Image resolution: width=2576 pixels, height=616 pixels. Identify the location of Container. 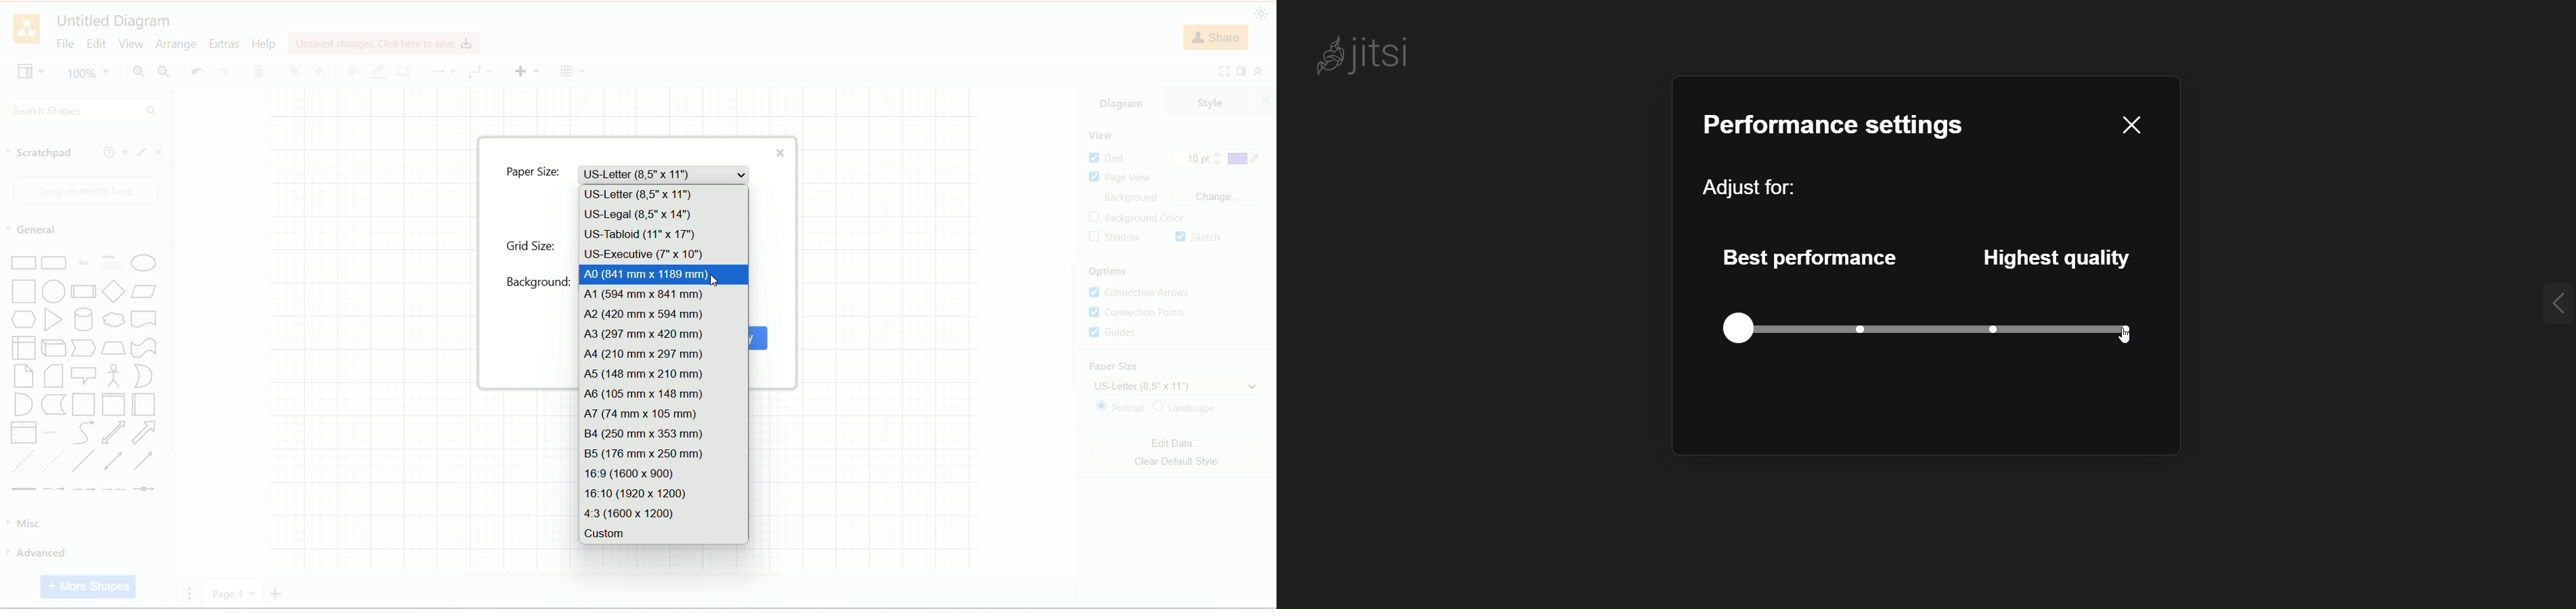
(84, 406).